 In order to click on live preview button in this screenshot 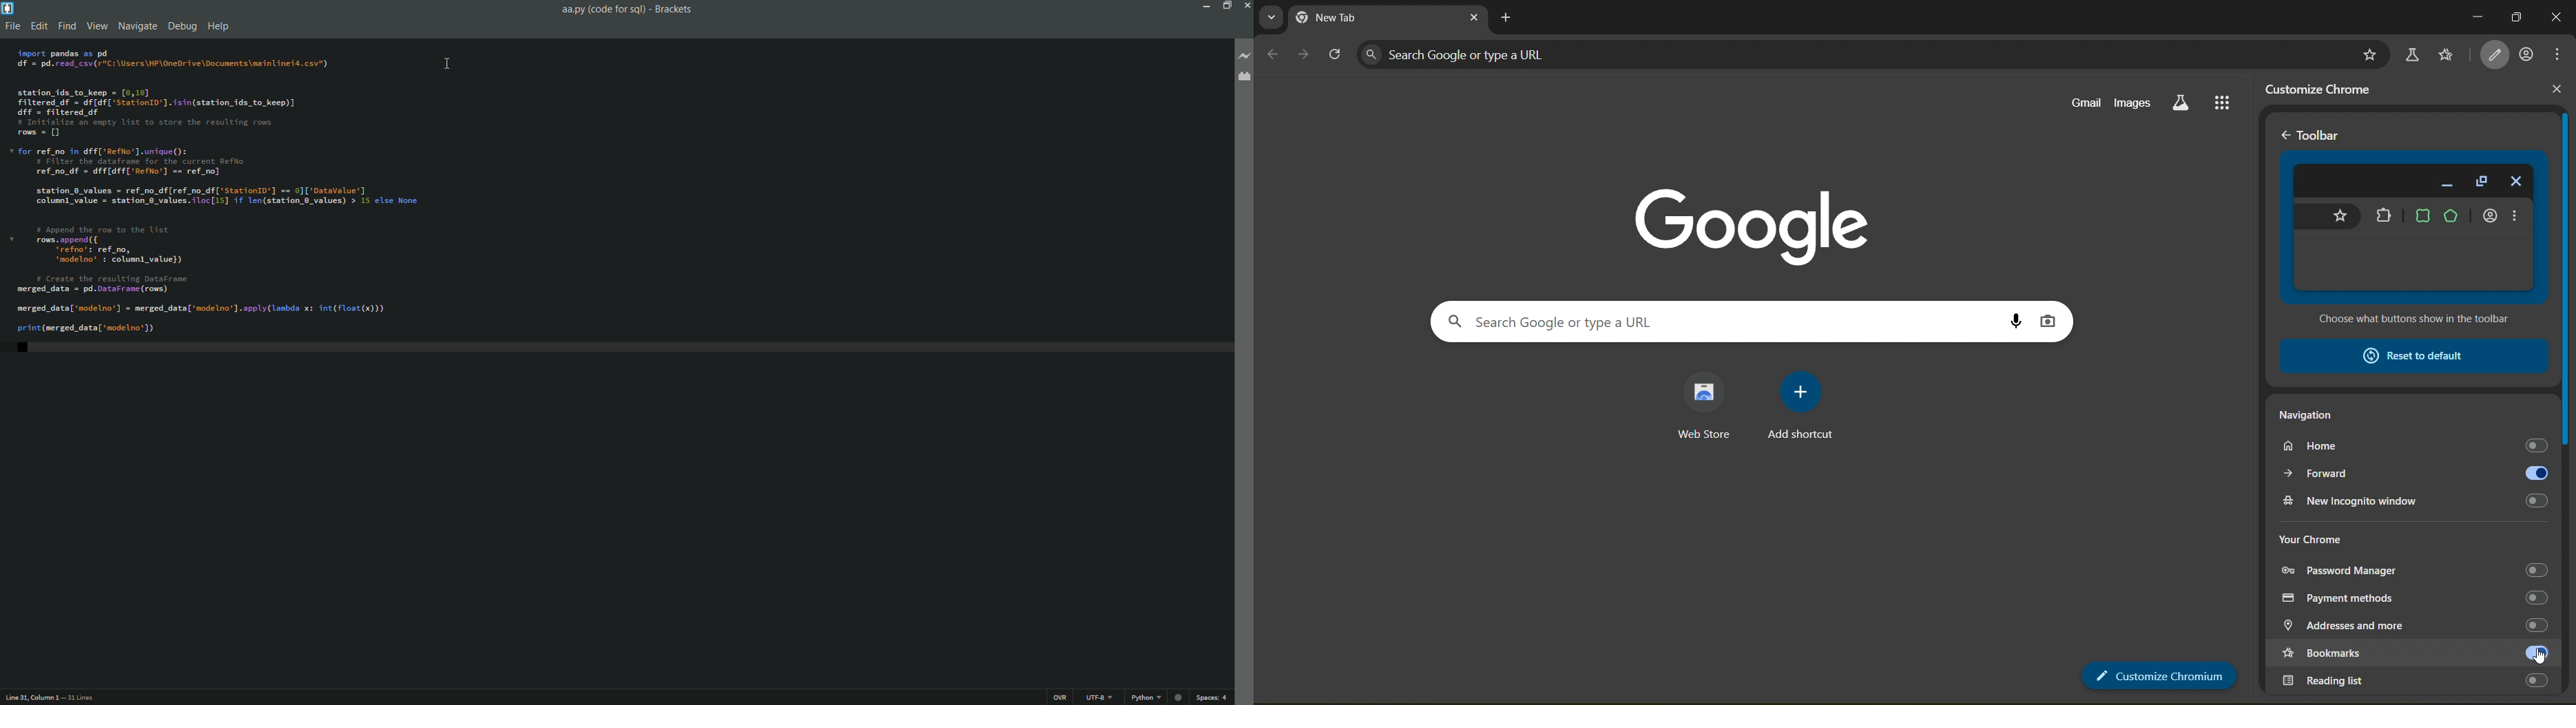, I will do `click(1245, 56)`.